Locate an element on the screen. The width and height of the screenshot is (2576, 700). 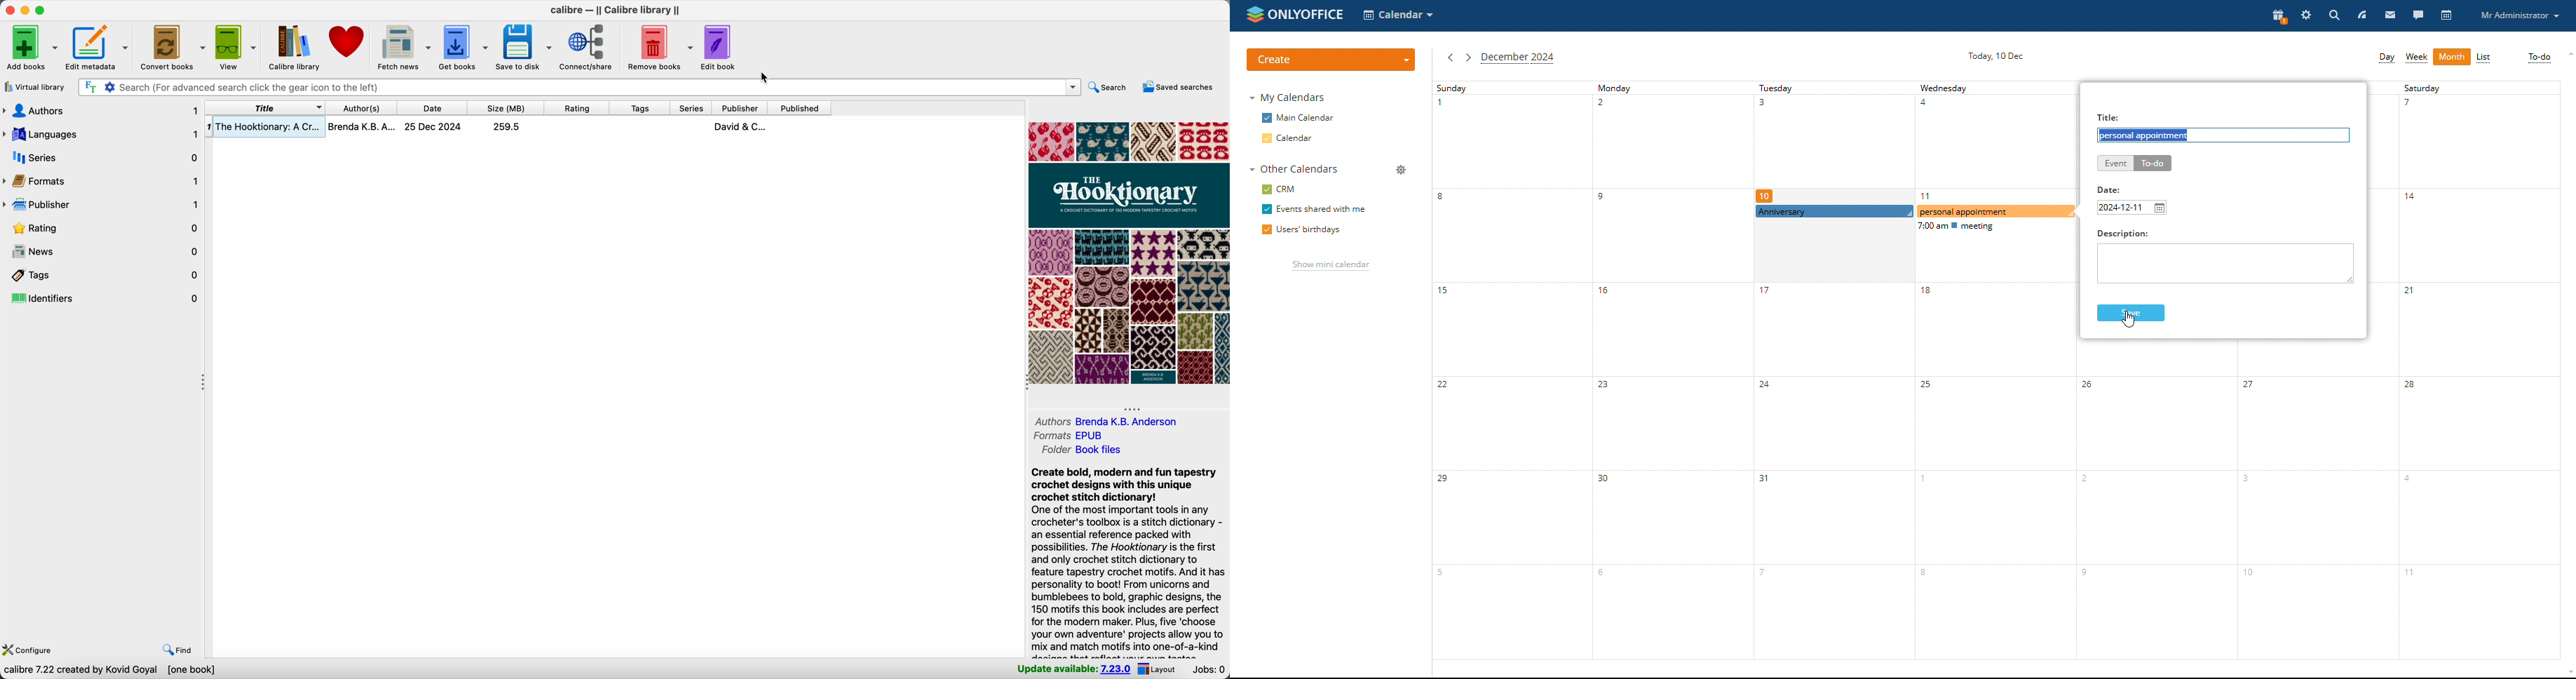
select application is located at coordinates (1400, 16).